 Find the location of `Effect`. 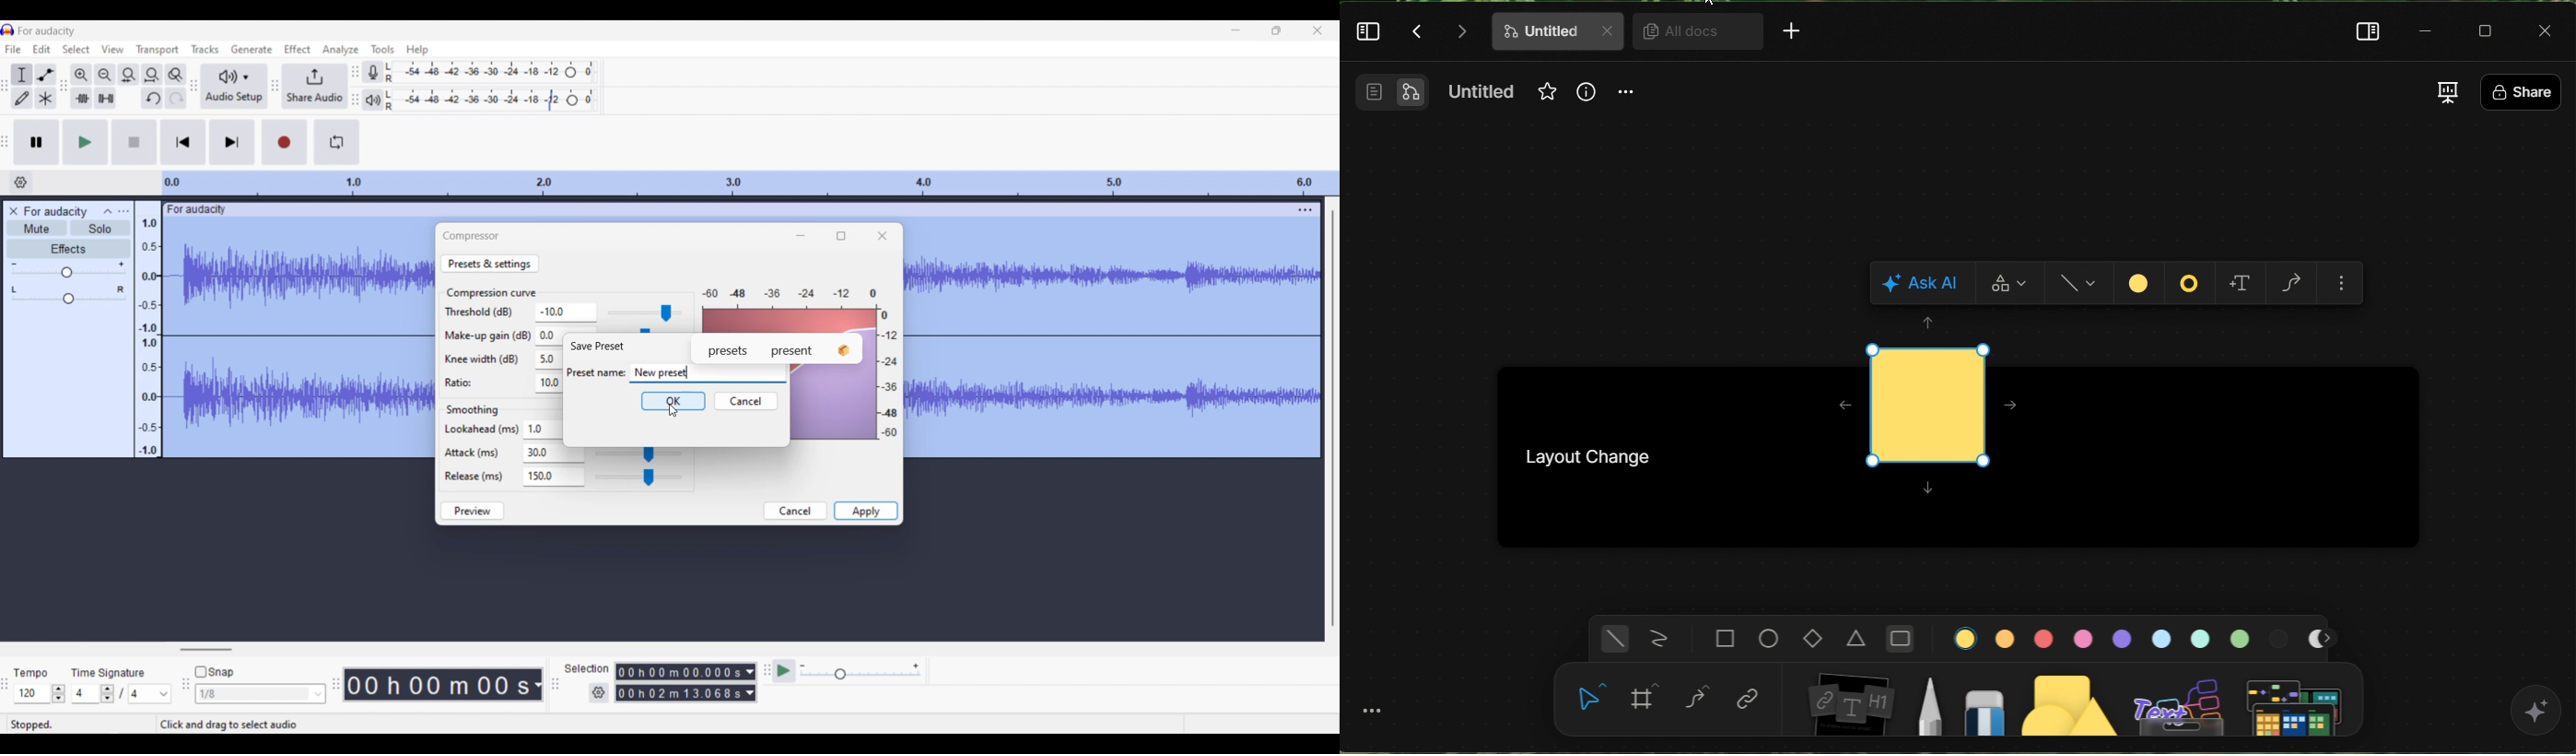

Effect is located at coordinates (297, 49).